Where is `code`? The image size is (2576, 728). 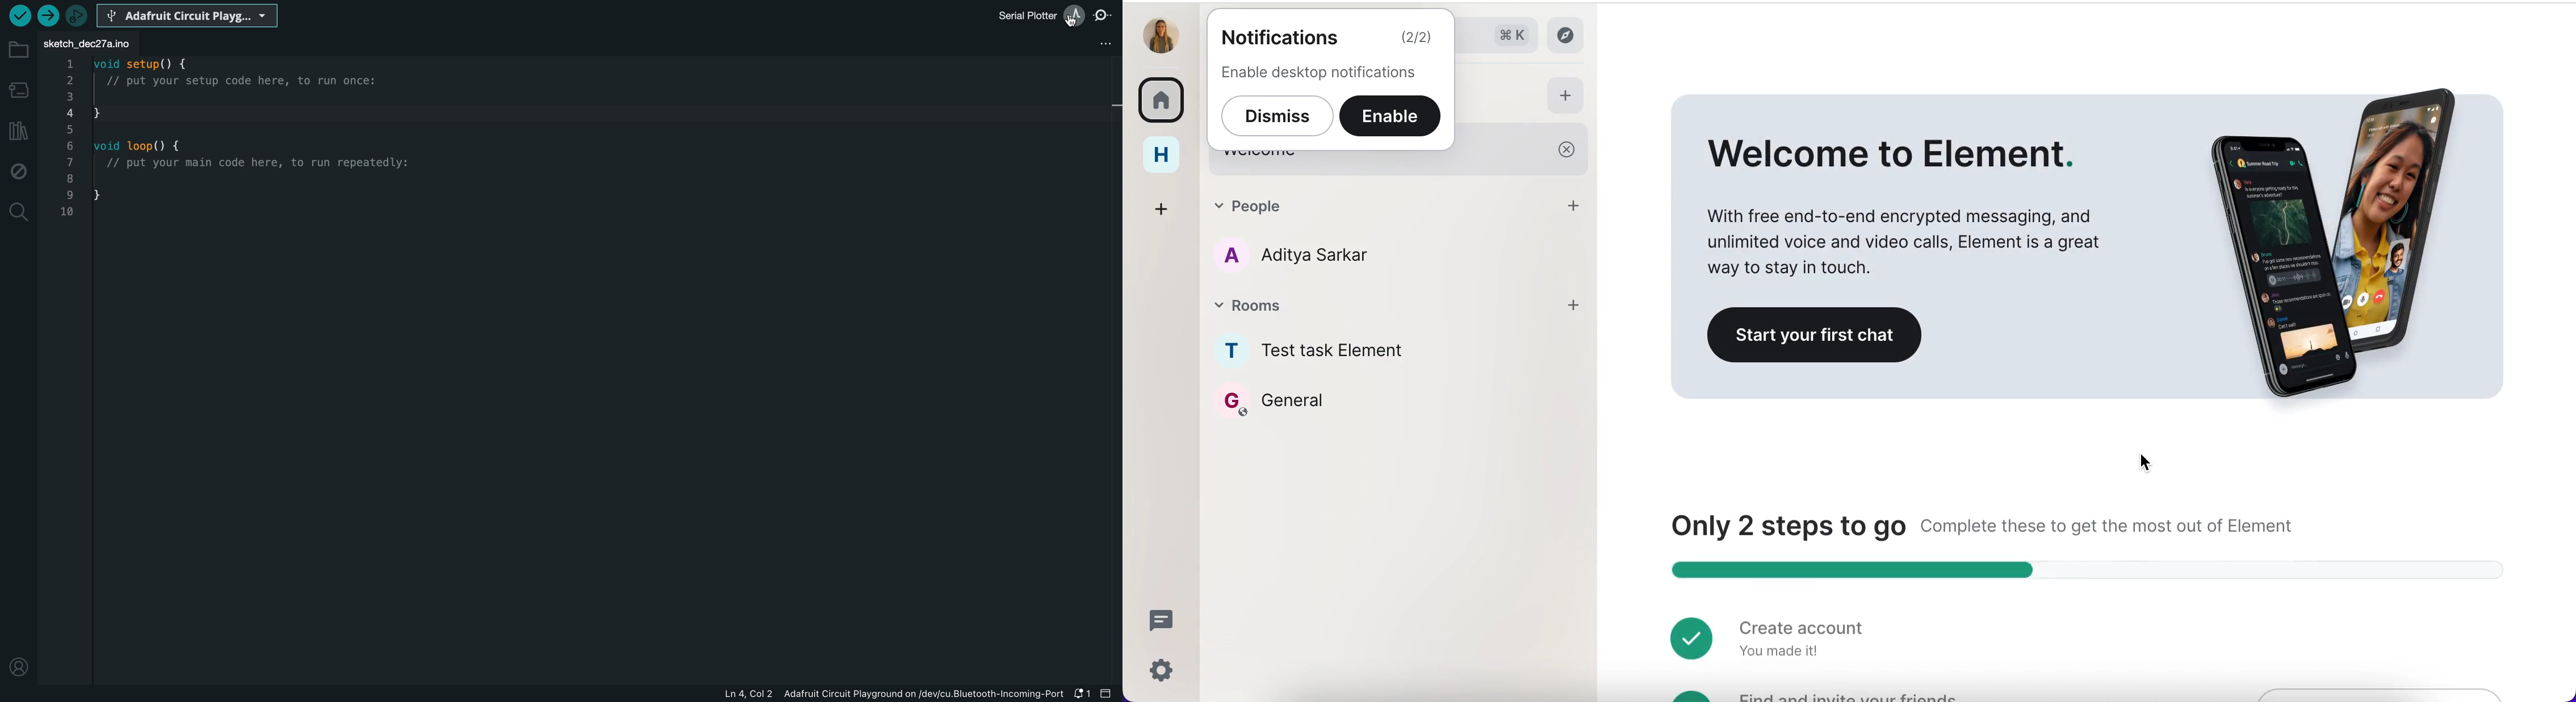
code is located at coordinates (270, 140).